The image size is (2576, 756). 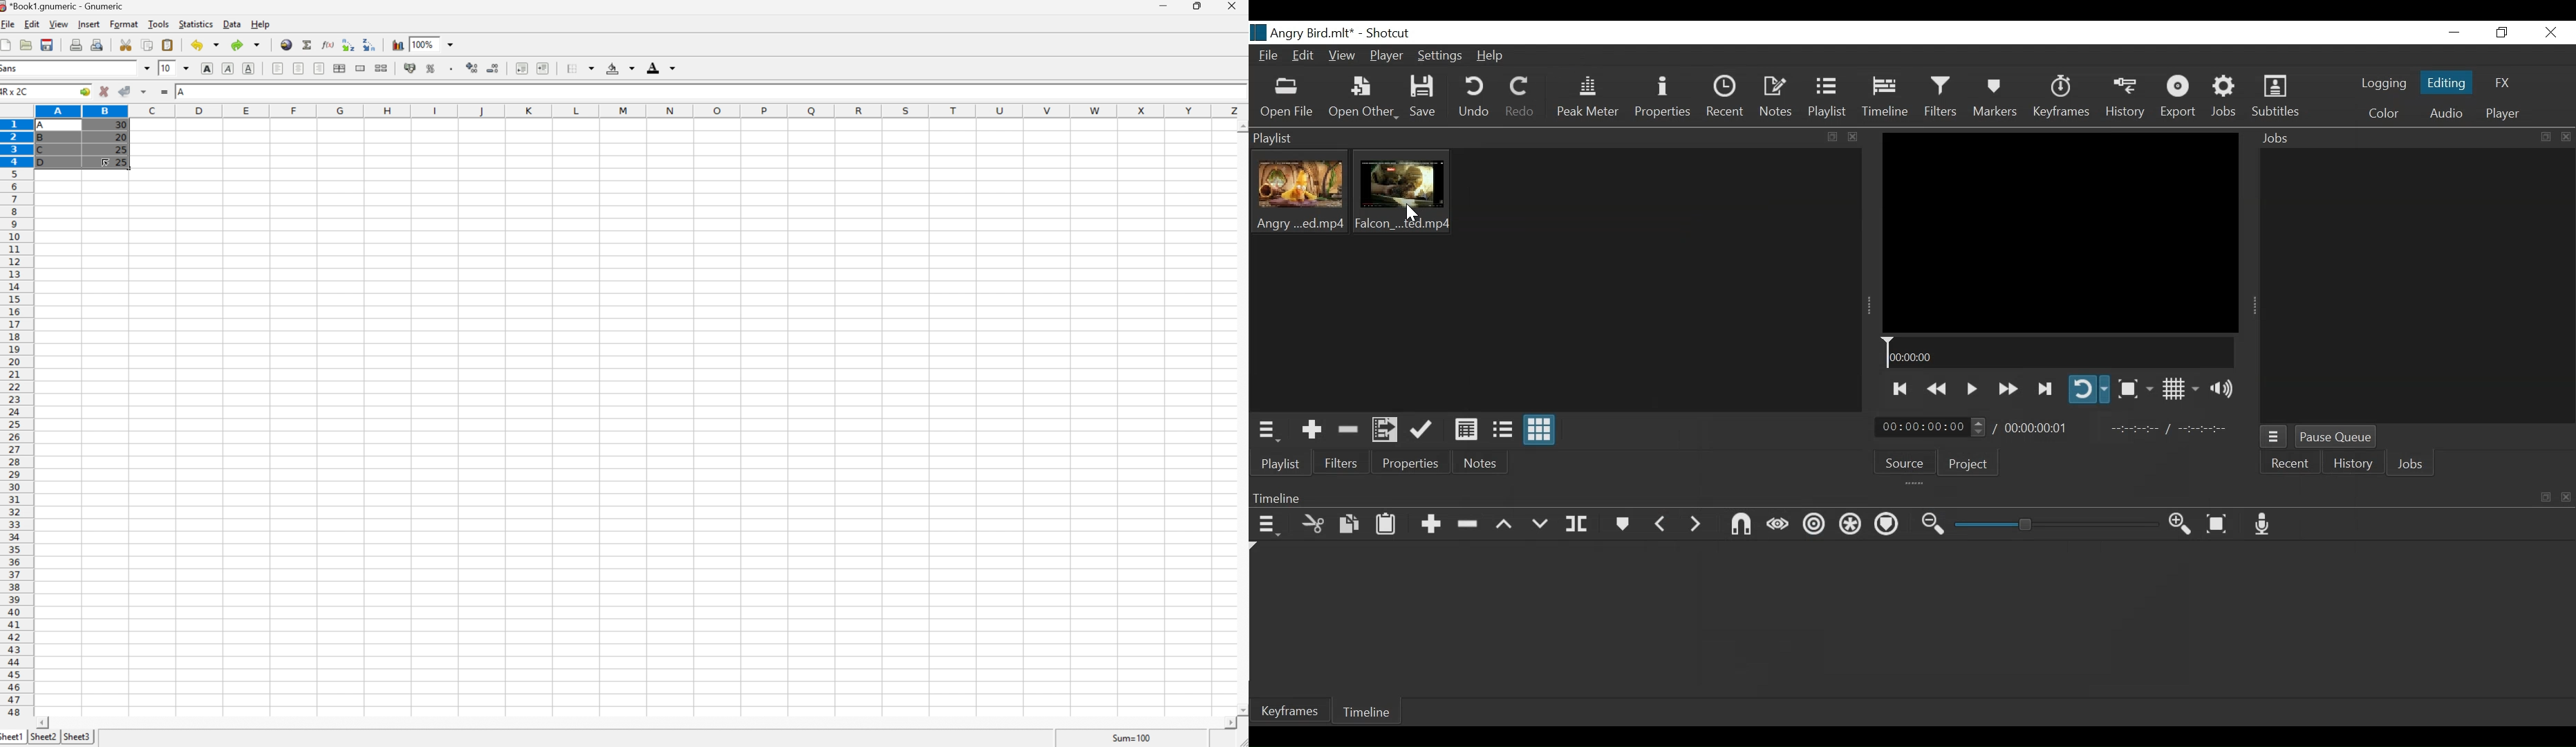 I want to click on Cursor, so click(x=1412, y=213).